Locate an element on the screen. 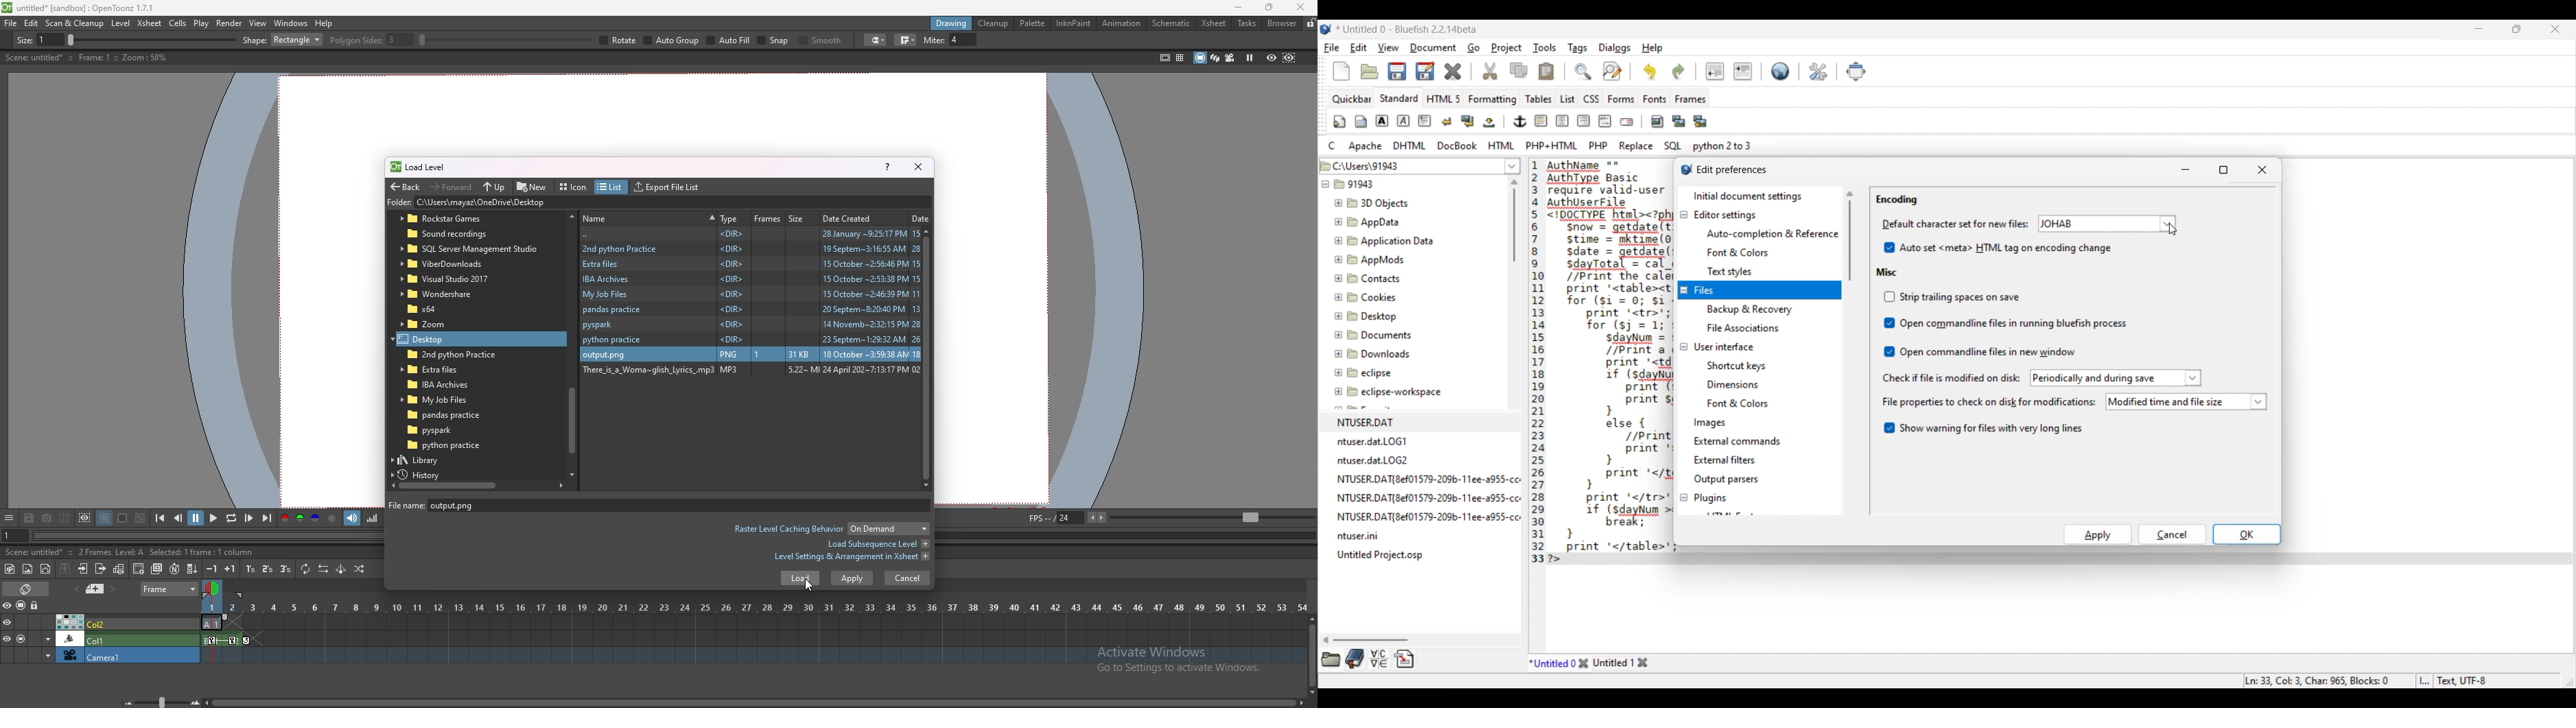 The width and height of the screenshot is (2576, 728). Formatting menu is located at coordinates (1492, 100).